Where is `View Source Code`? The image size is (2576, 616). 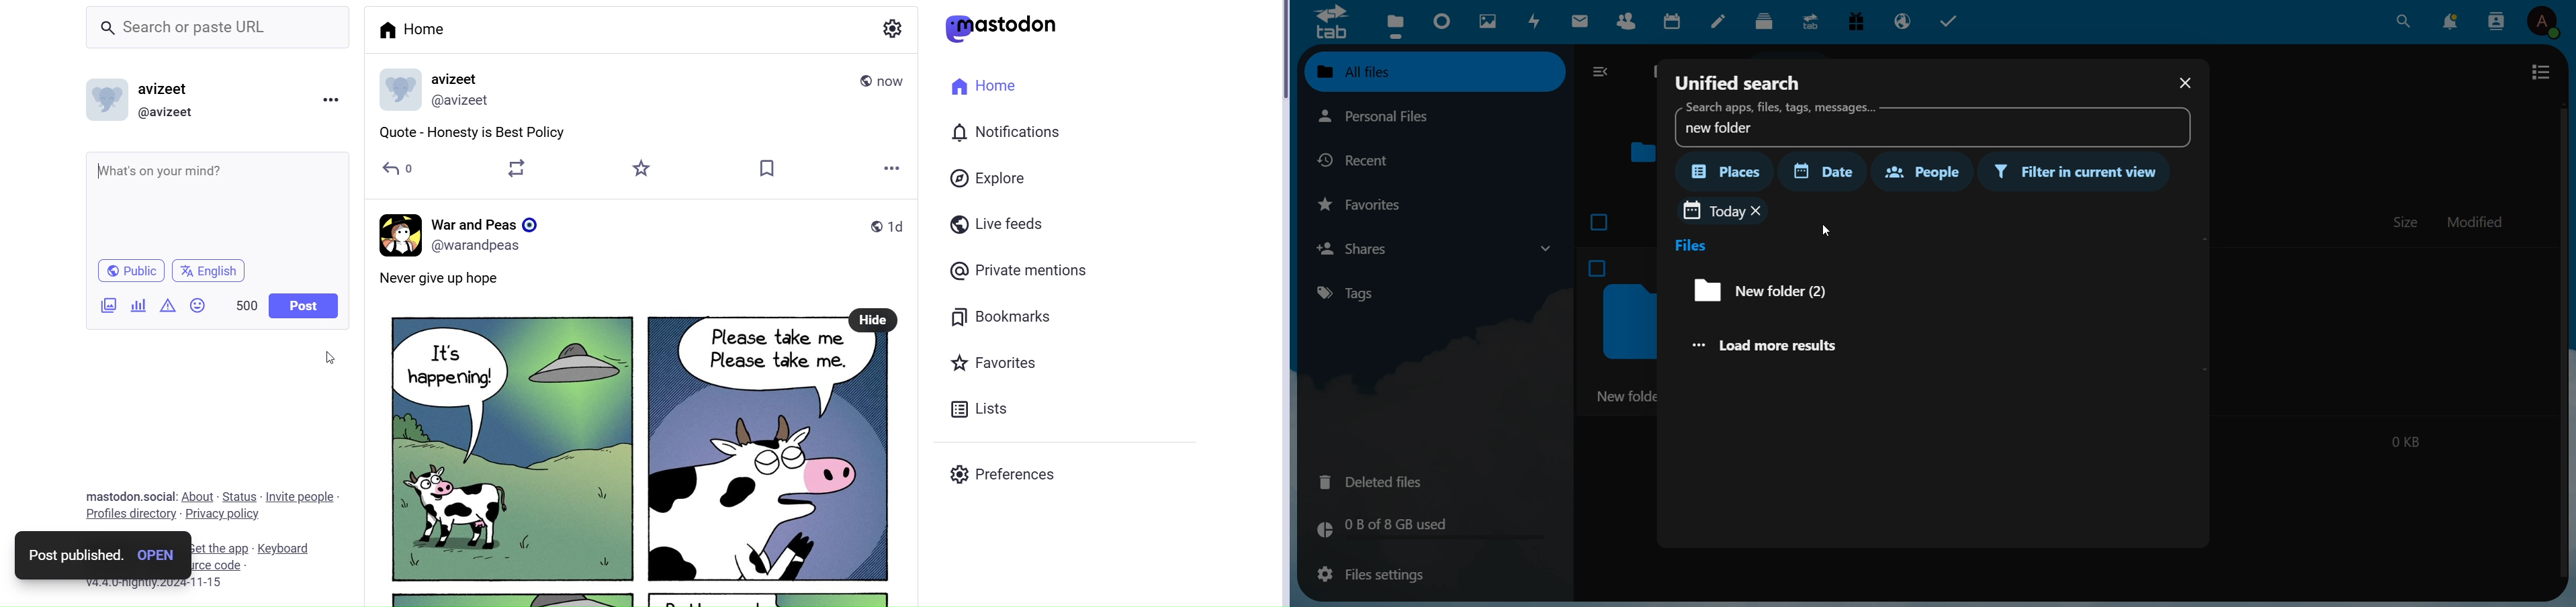 View Source Code is located at coordinates (219, 565).